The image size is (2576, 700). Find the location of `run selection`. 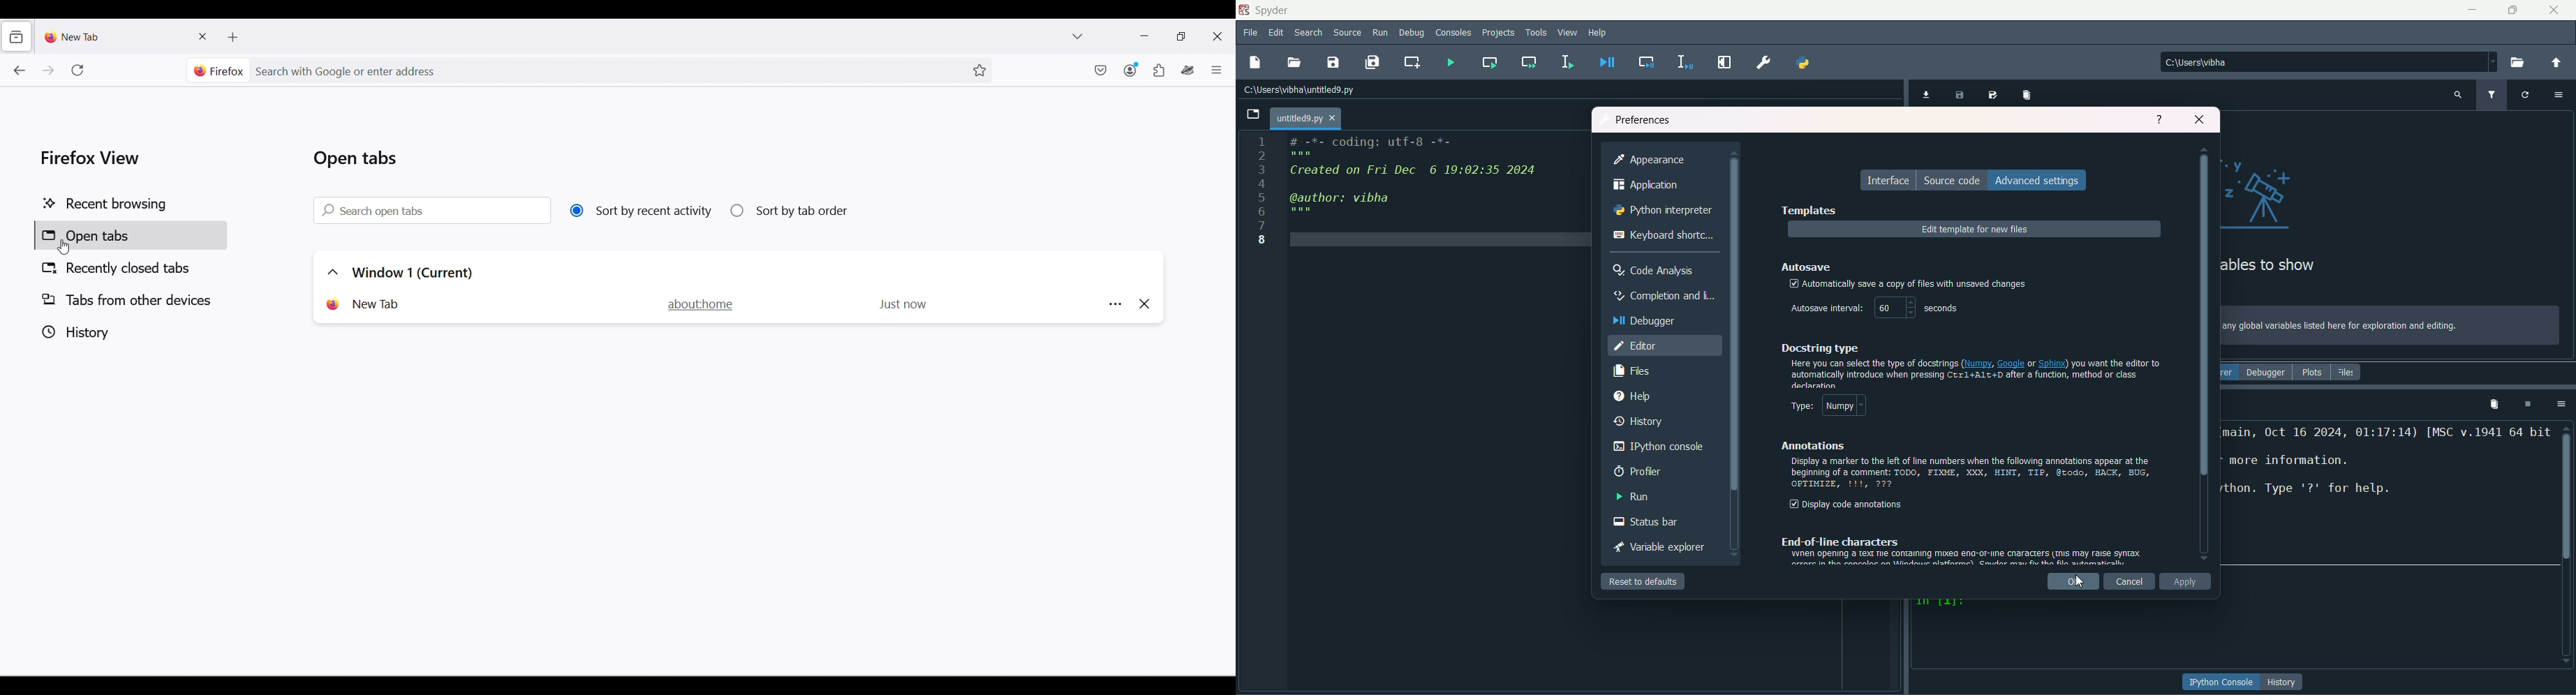

run selection is located at coordinates (1567, 62).